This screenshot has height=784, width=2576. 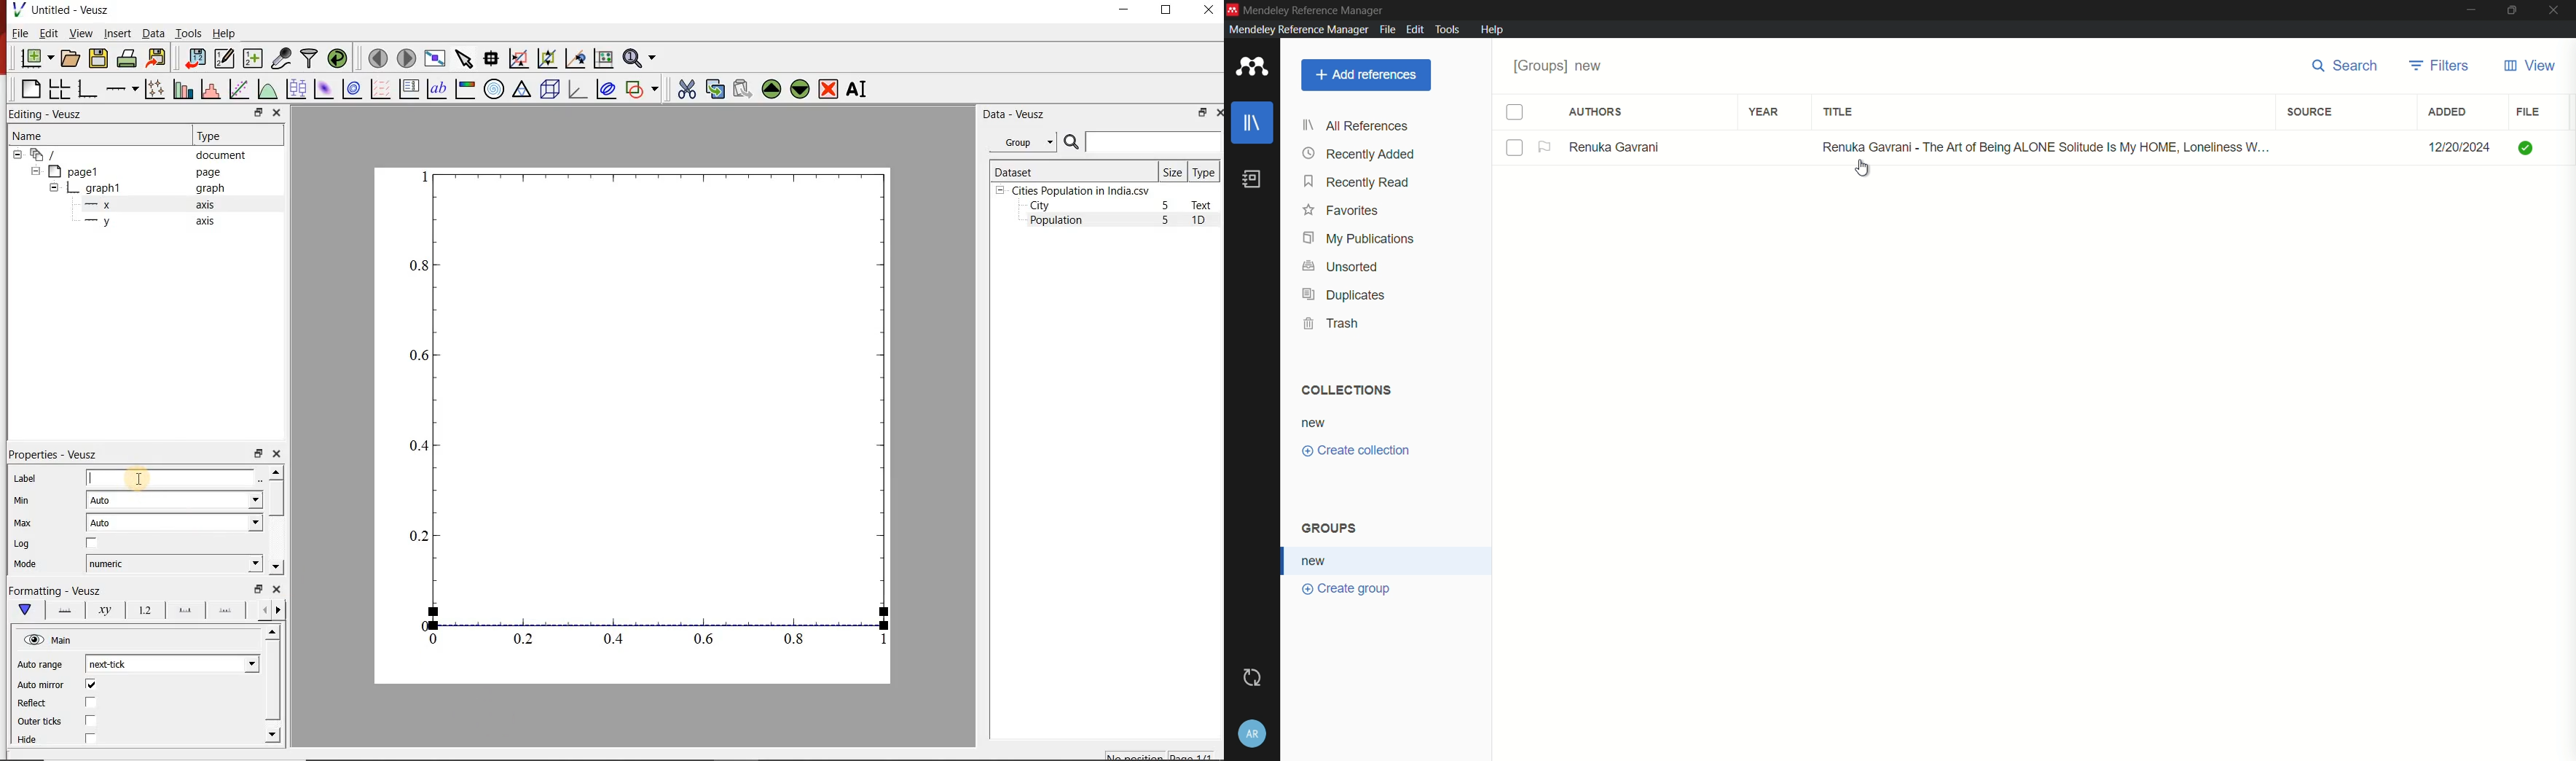 What do you see at coordinates (157, 59) in the screenshot?
I see `export to graphics format` at bounding box center [157, 59].